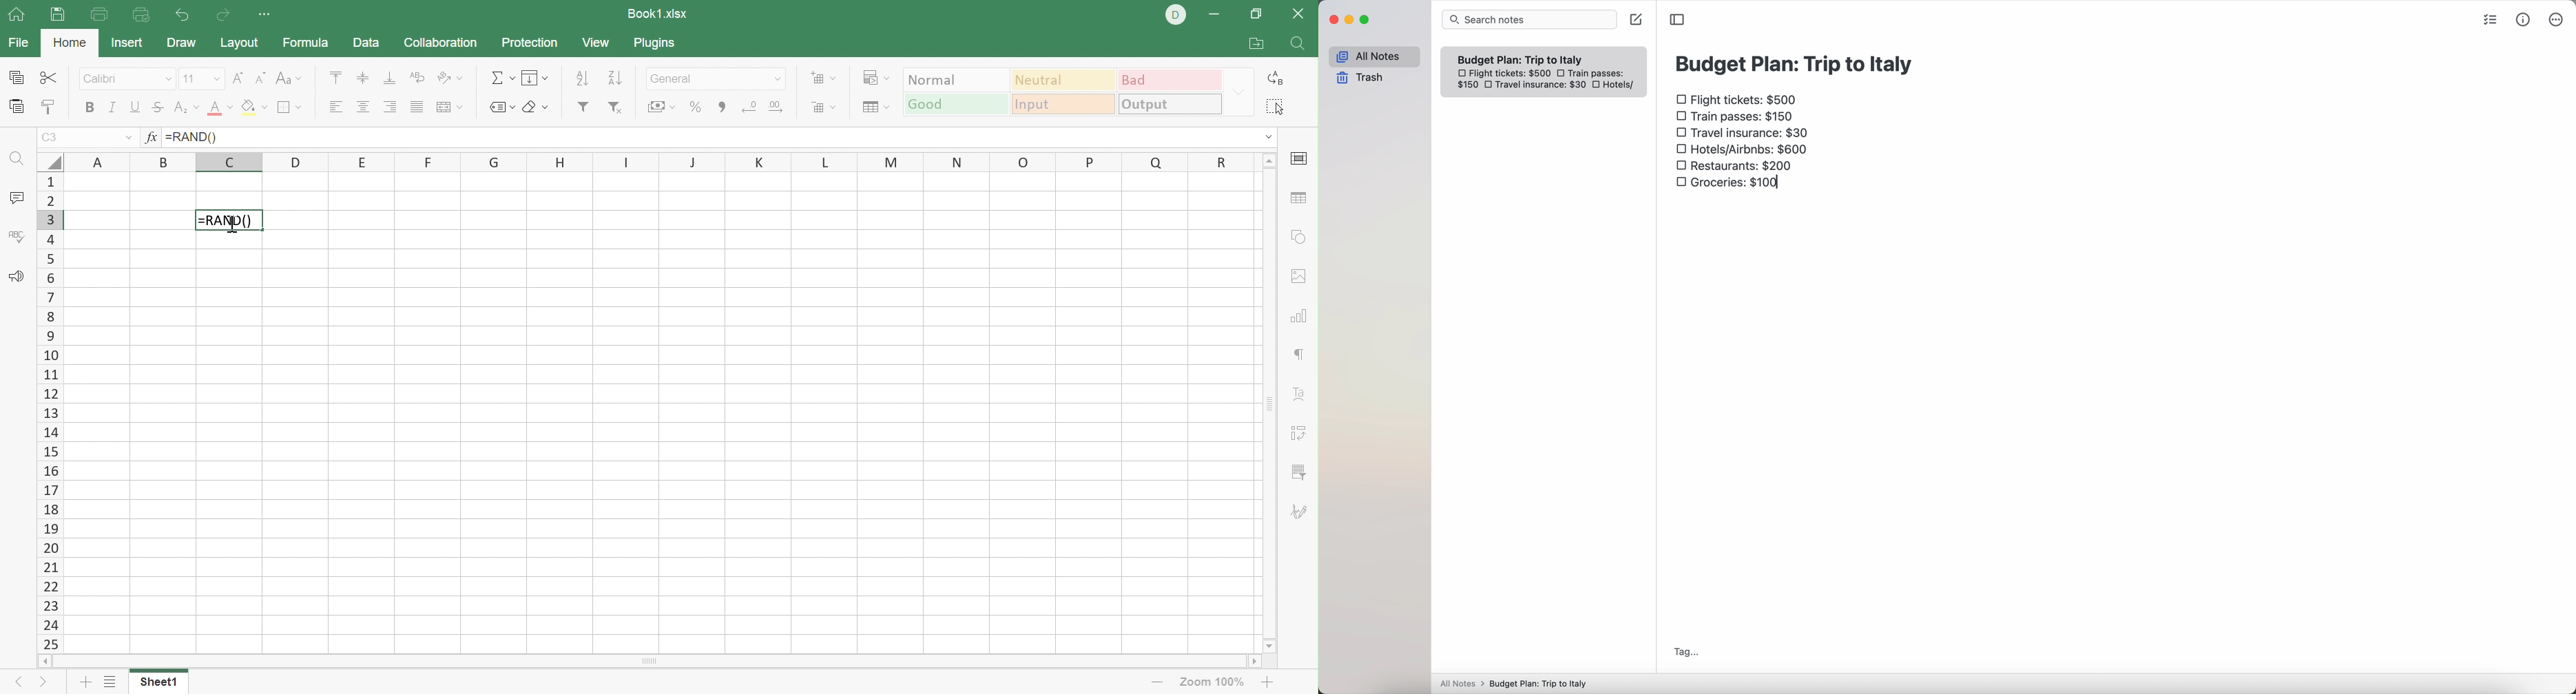  Describe the element at coordinates (57, 15) in the screenshot. I see `Save` at that location.